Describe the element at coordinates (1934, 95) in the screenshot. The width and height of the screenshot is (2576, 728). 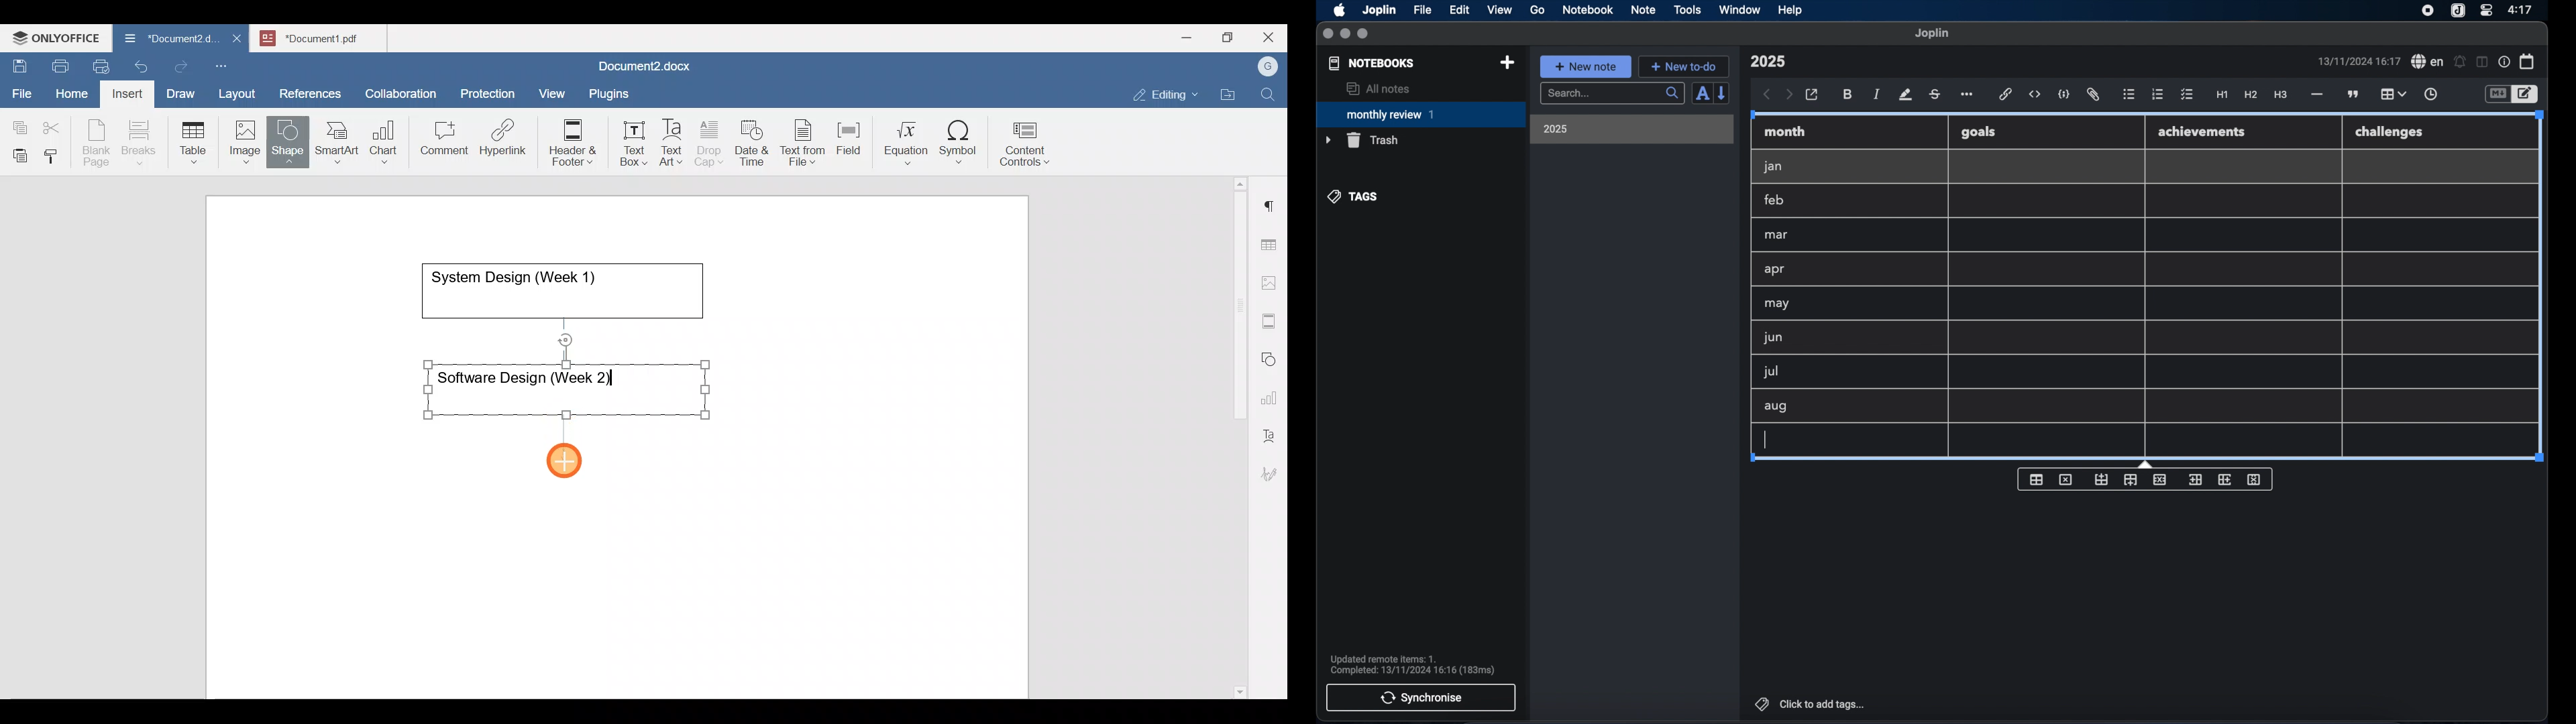
I see `strikethrough` at that location.